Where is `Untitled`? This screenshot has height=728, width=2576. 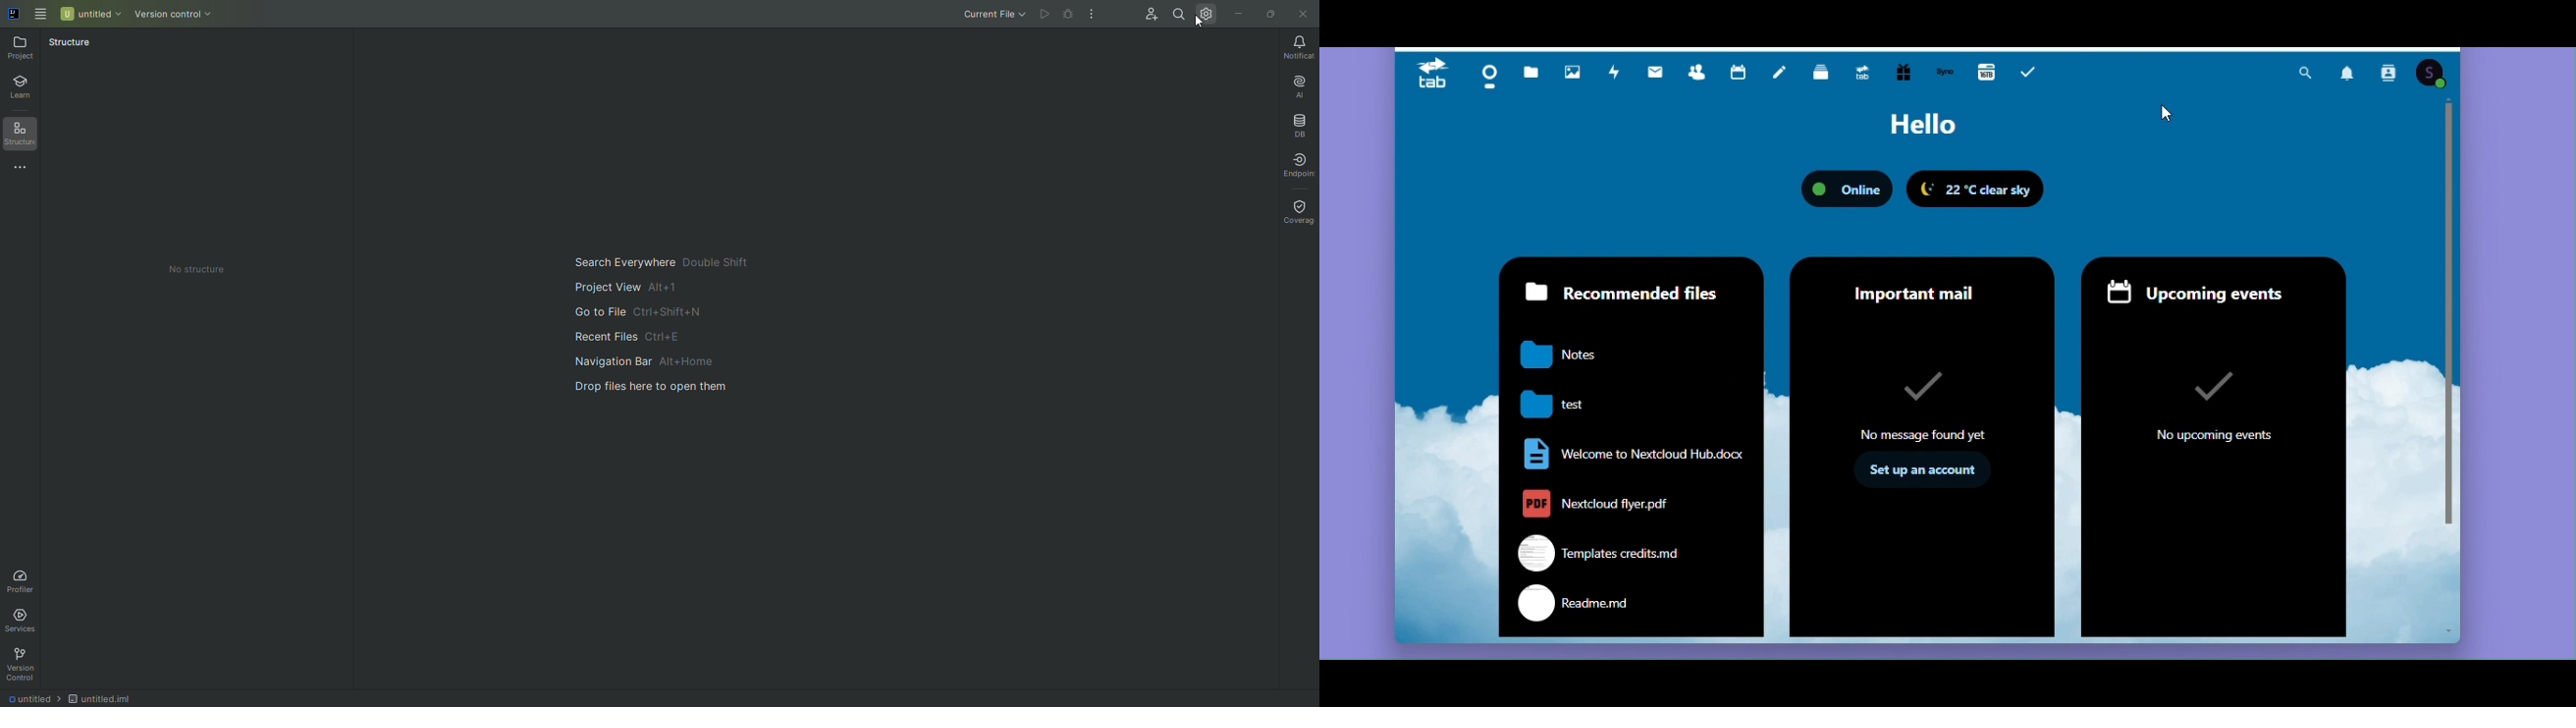 Untitled is located at coordinates (89, 14).